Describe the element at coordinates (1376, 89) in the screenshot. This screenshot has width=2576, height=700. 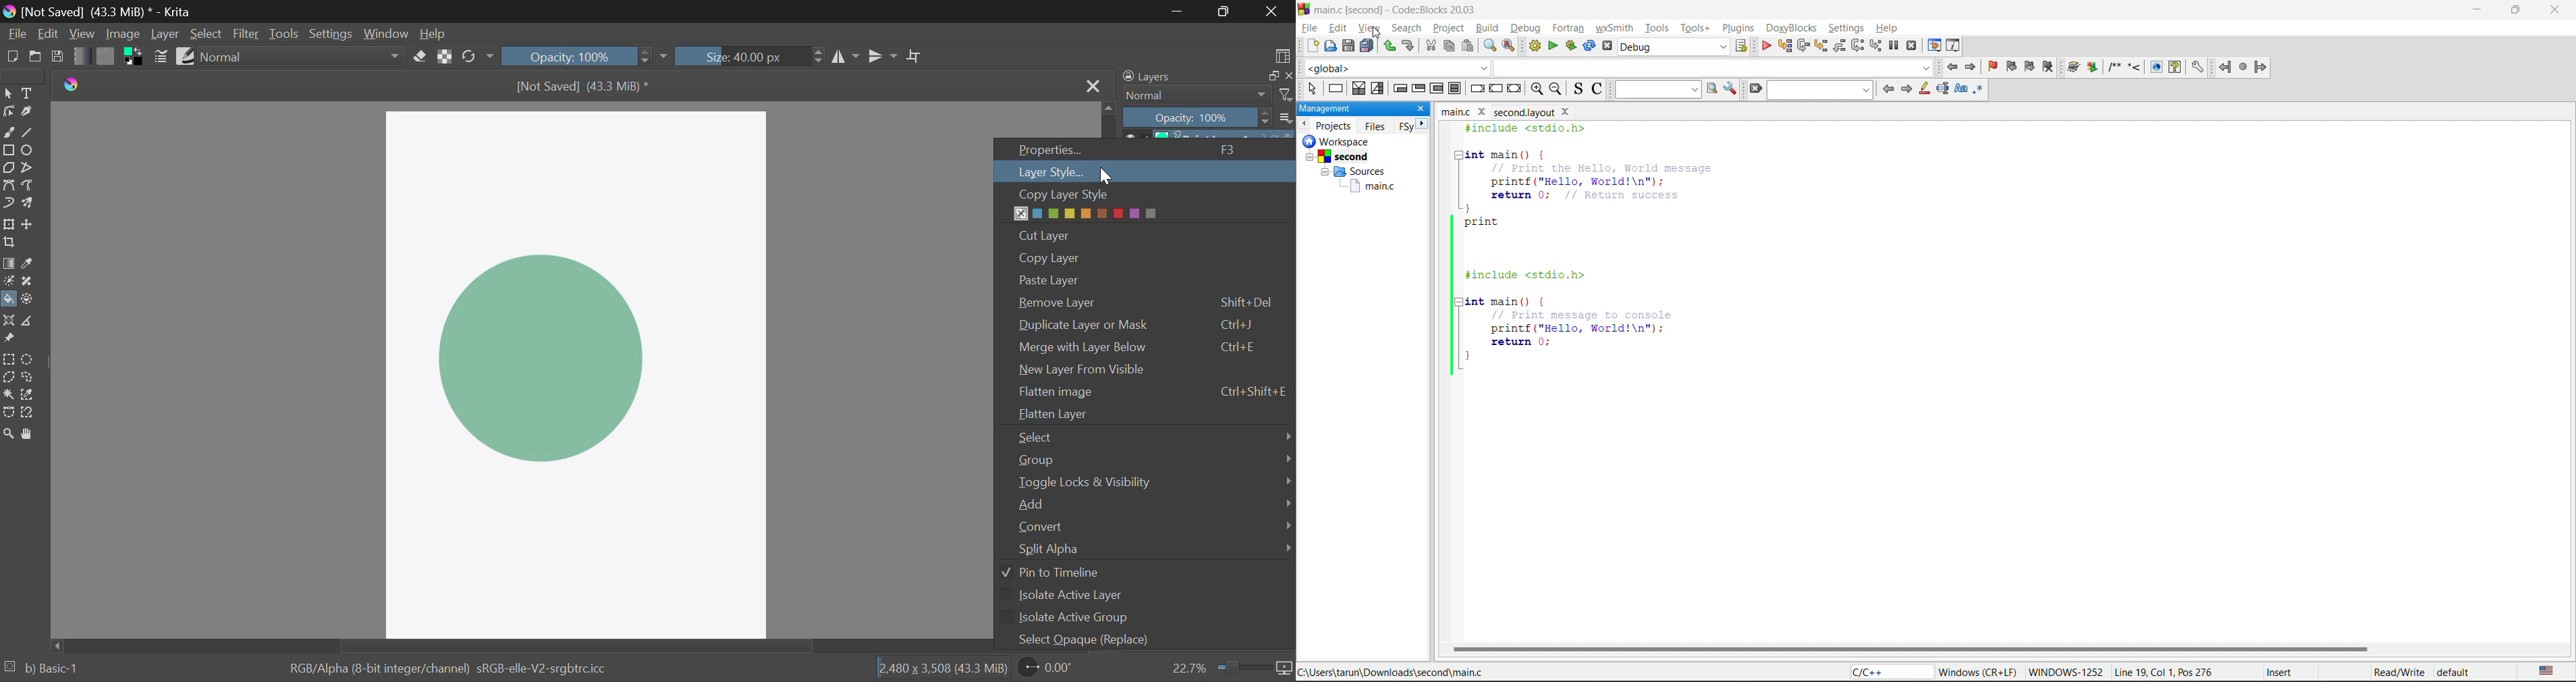
I see `selection` at that location.